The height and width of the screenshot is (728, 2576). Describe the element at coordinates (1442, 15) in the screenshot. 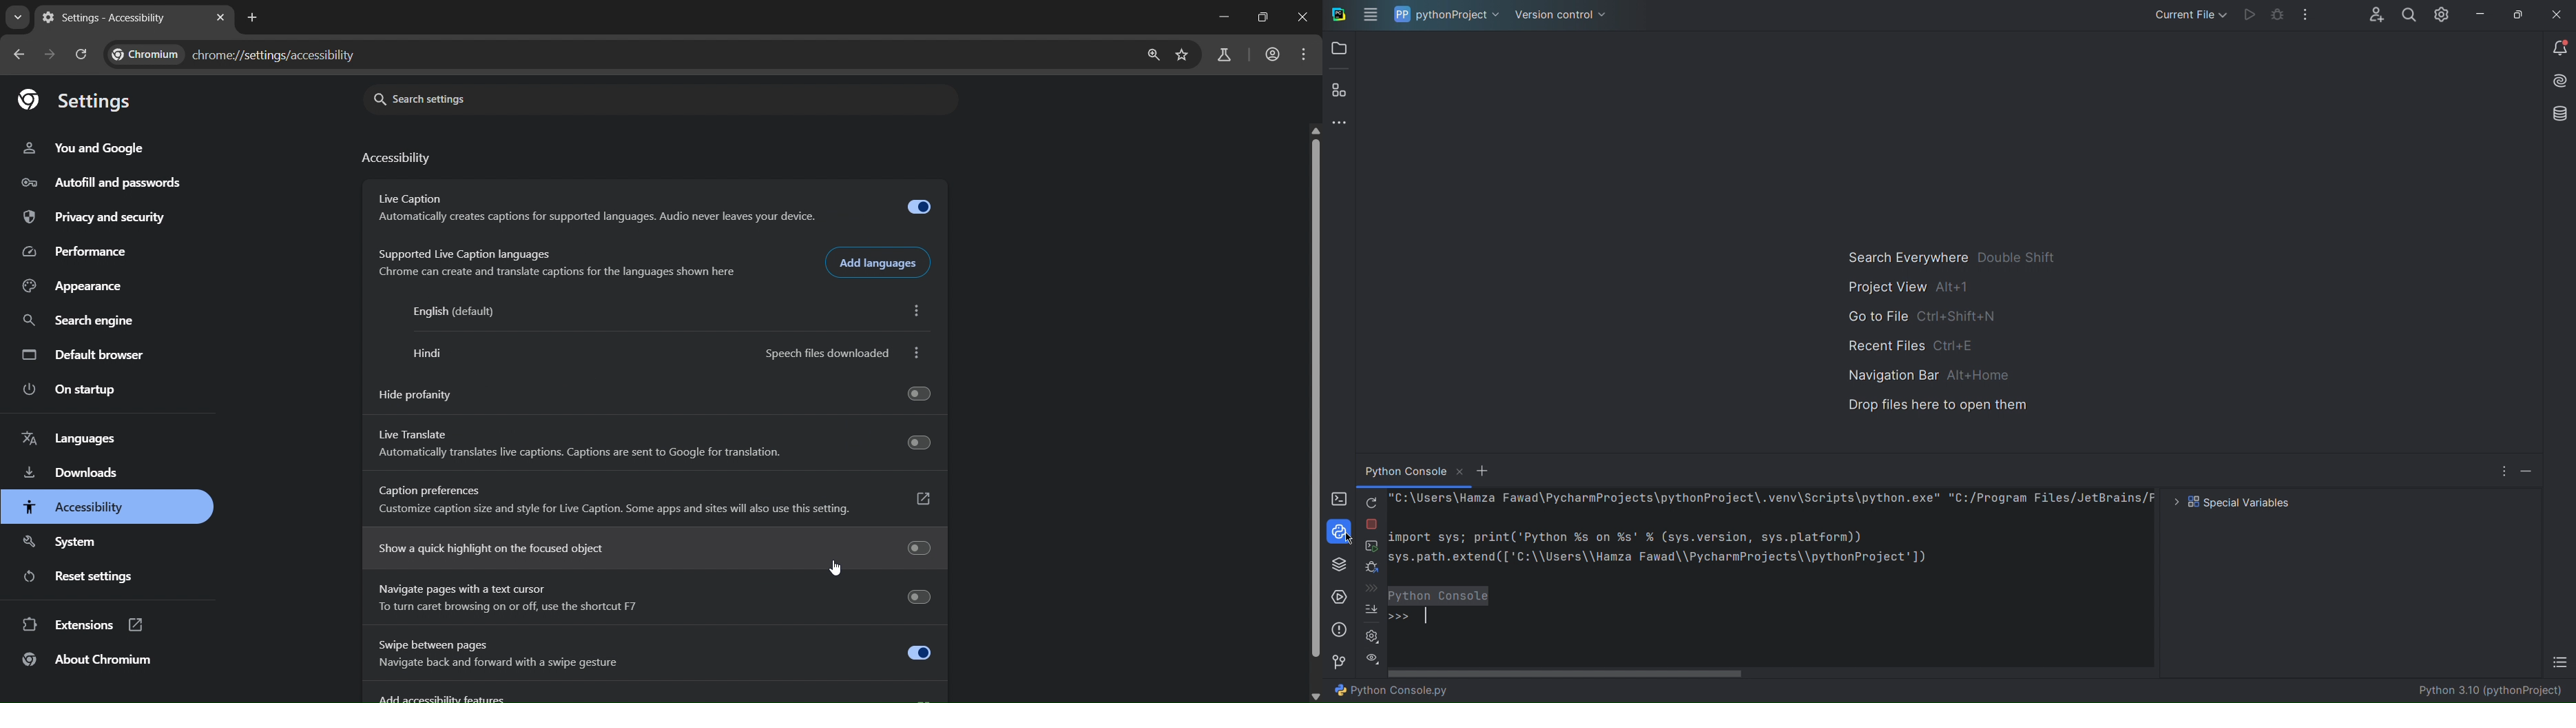

I see `pythonProject` at that location.